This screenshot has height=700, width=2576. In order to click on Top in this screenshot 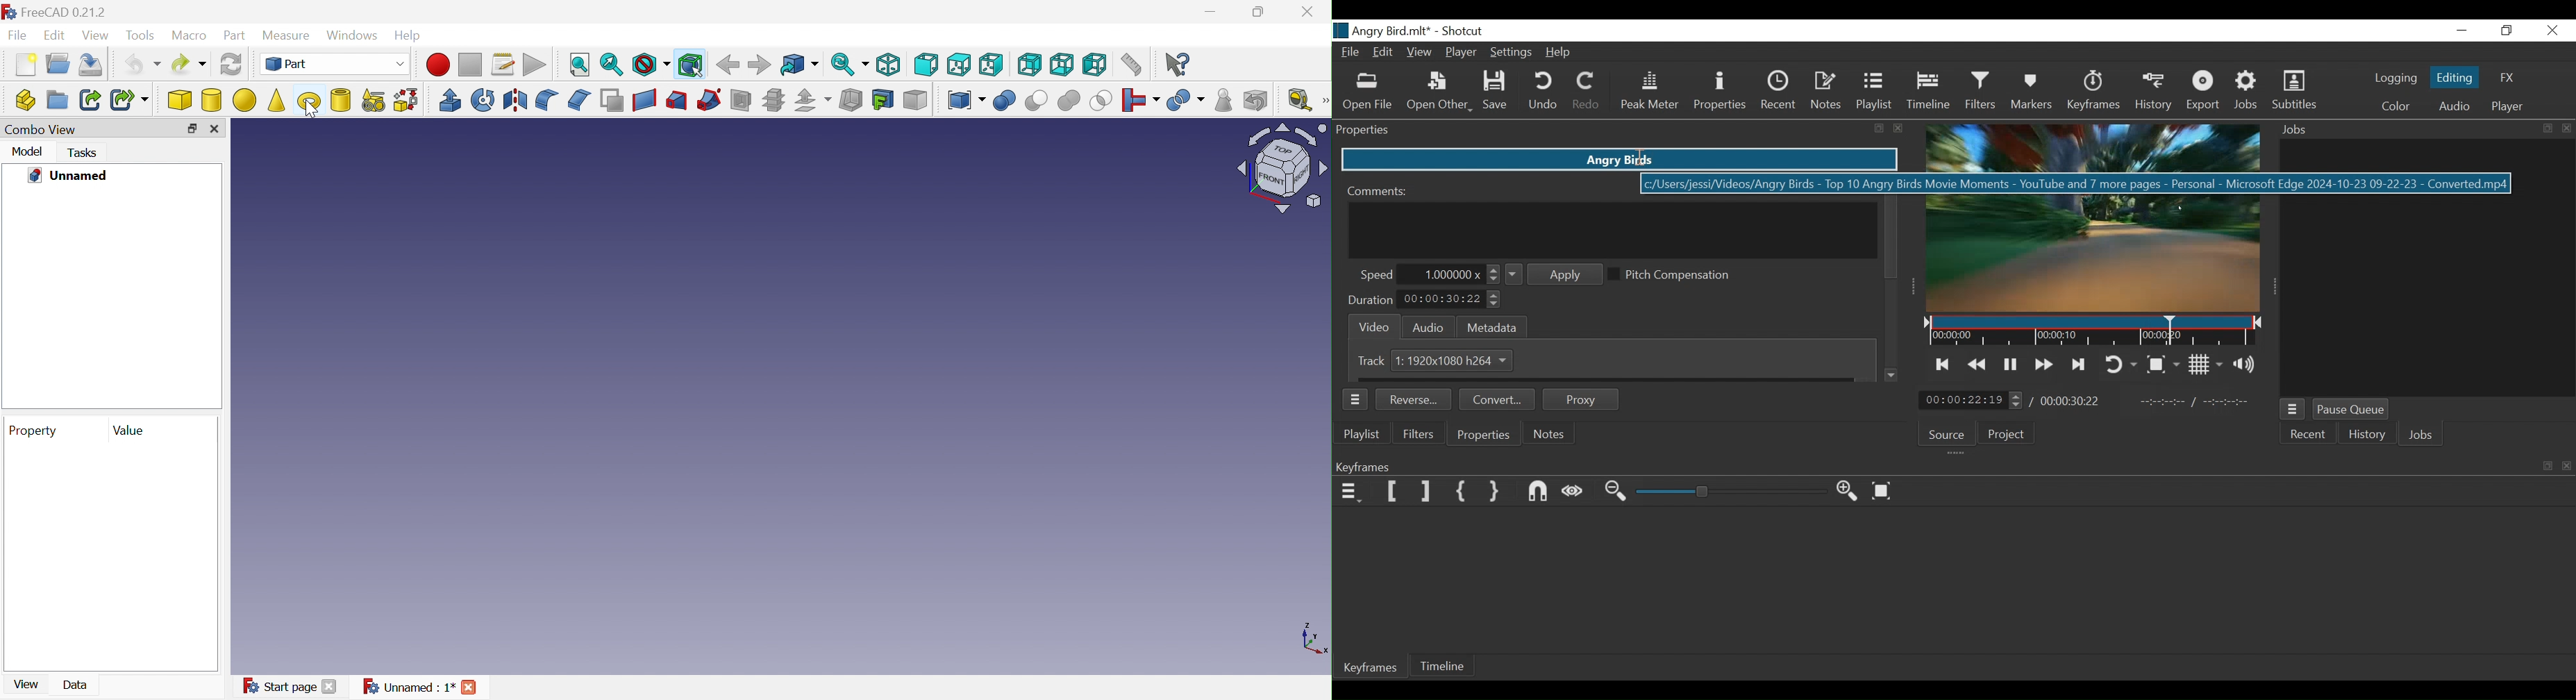, I will do `click(960, 64)`.